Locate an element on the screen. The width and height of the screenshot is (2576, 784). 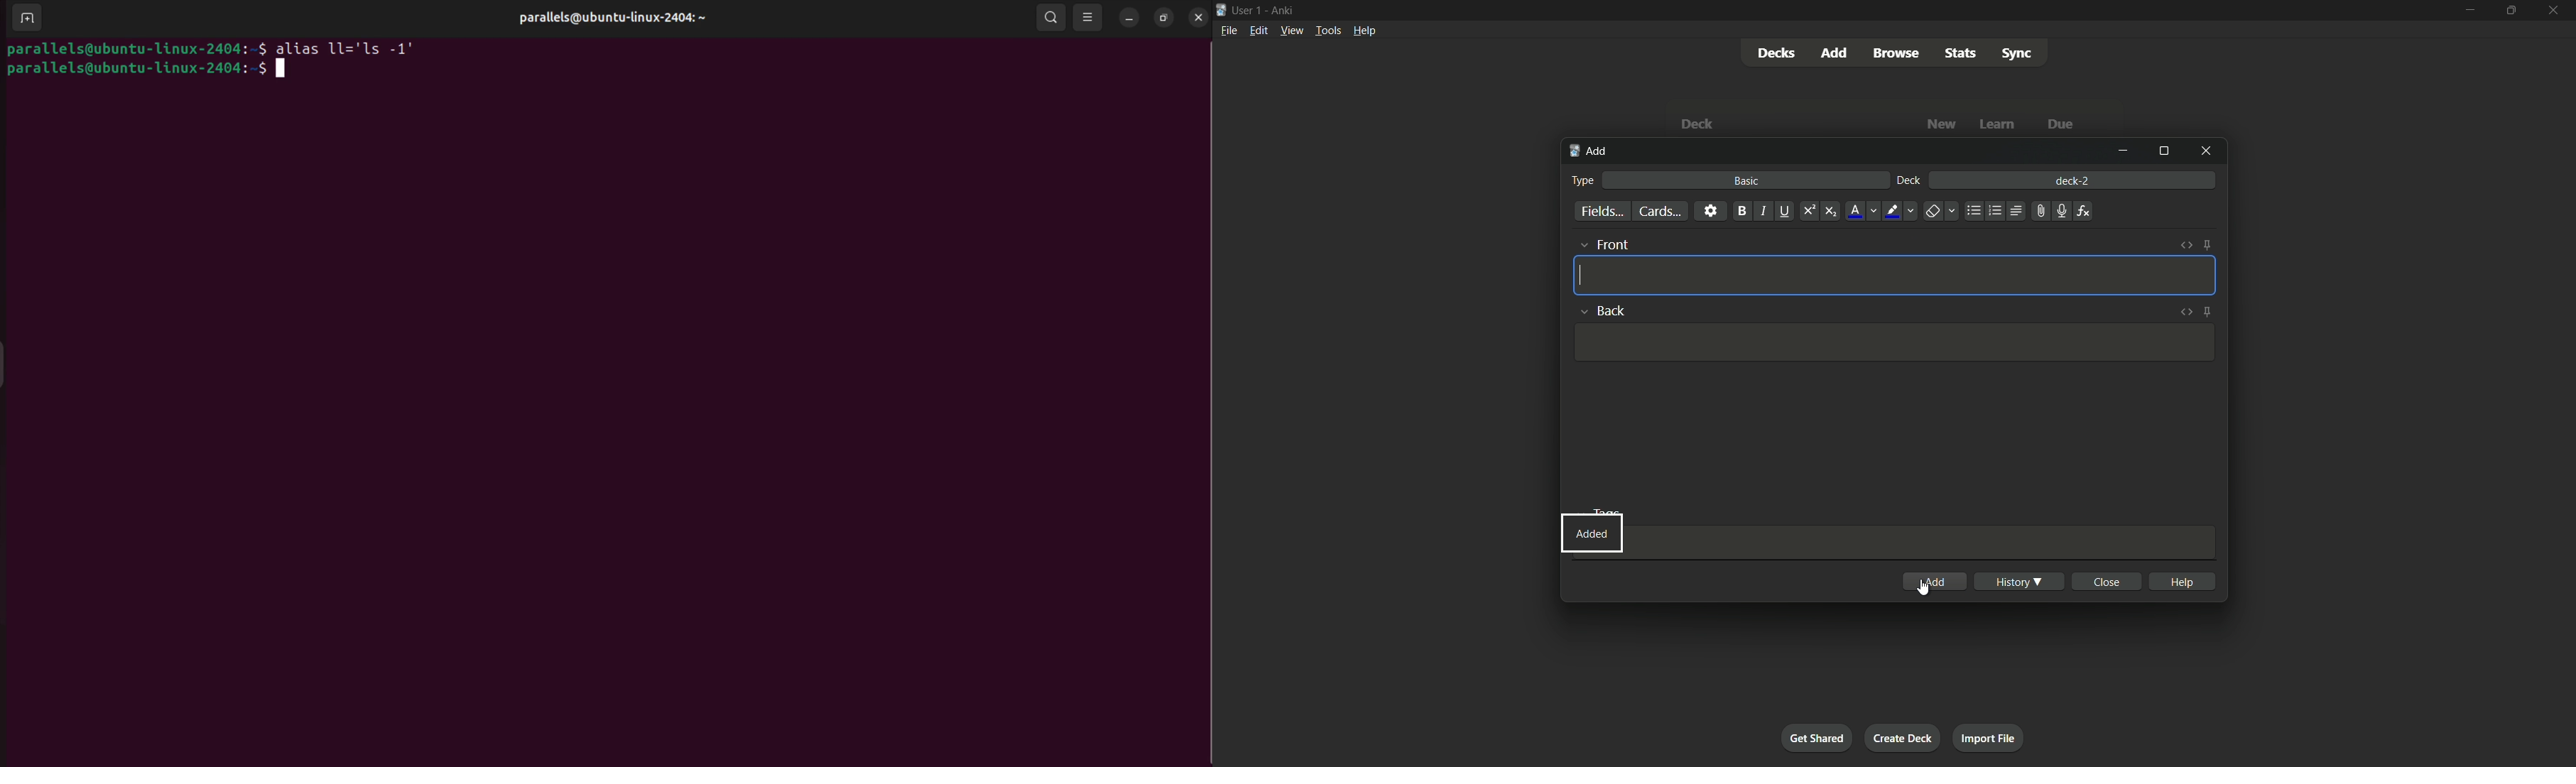
add is located at coordinates (1938, 582).